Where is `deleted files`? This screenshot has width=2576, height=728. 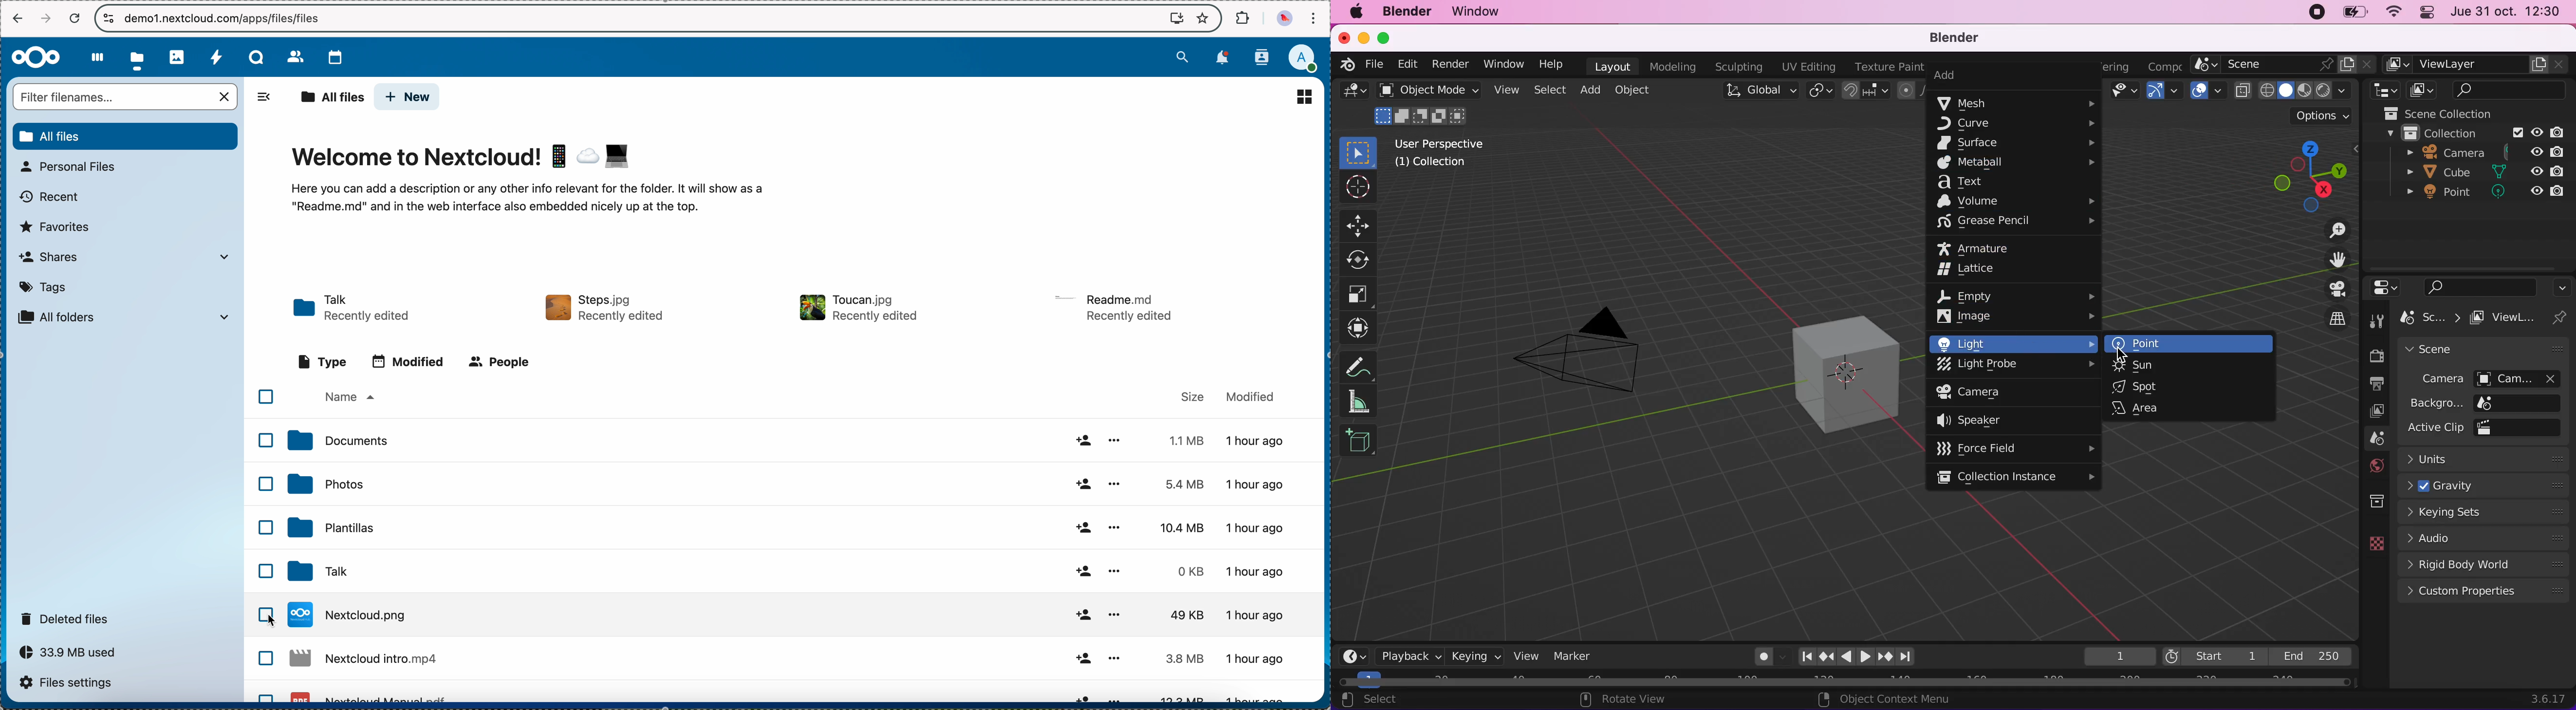 deleted files is located at coordinates (69, 618).